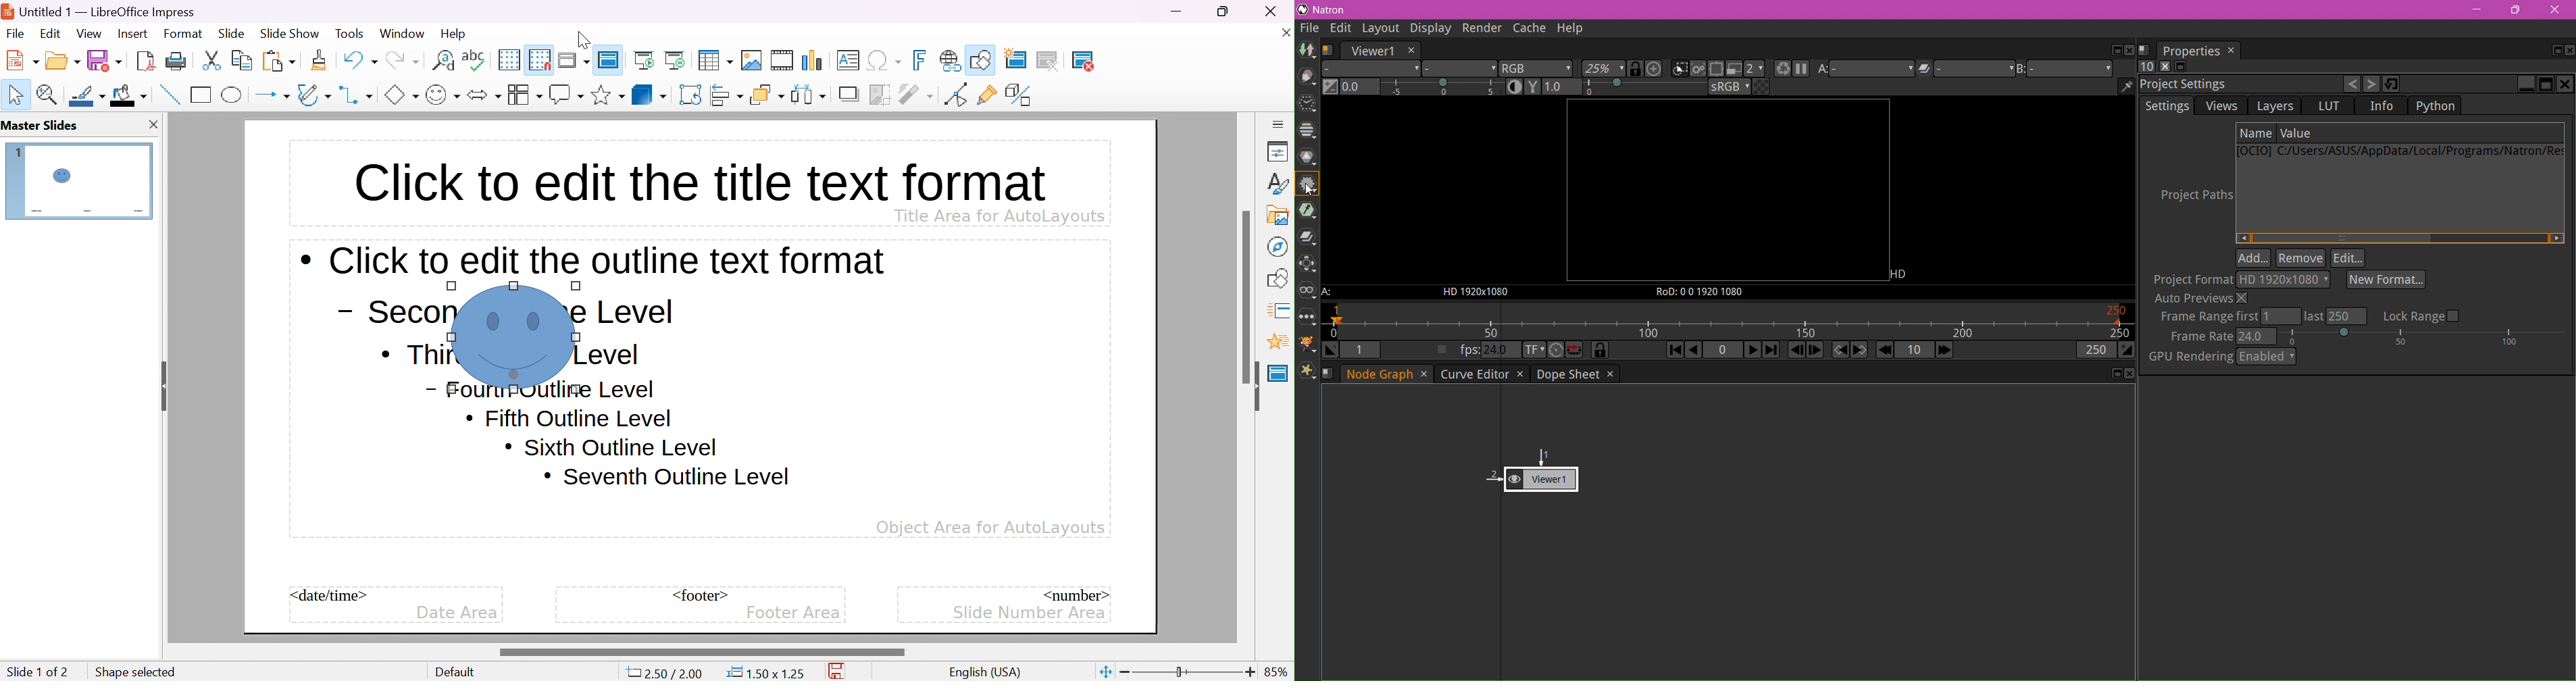 Image resolution: width=2576 pixels, height=700 pixels. What do you see at coordinates (840, 672) in the screenshot?
I see `save` at bounding box center [840, 672].